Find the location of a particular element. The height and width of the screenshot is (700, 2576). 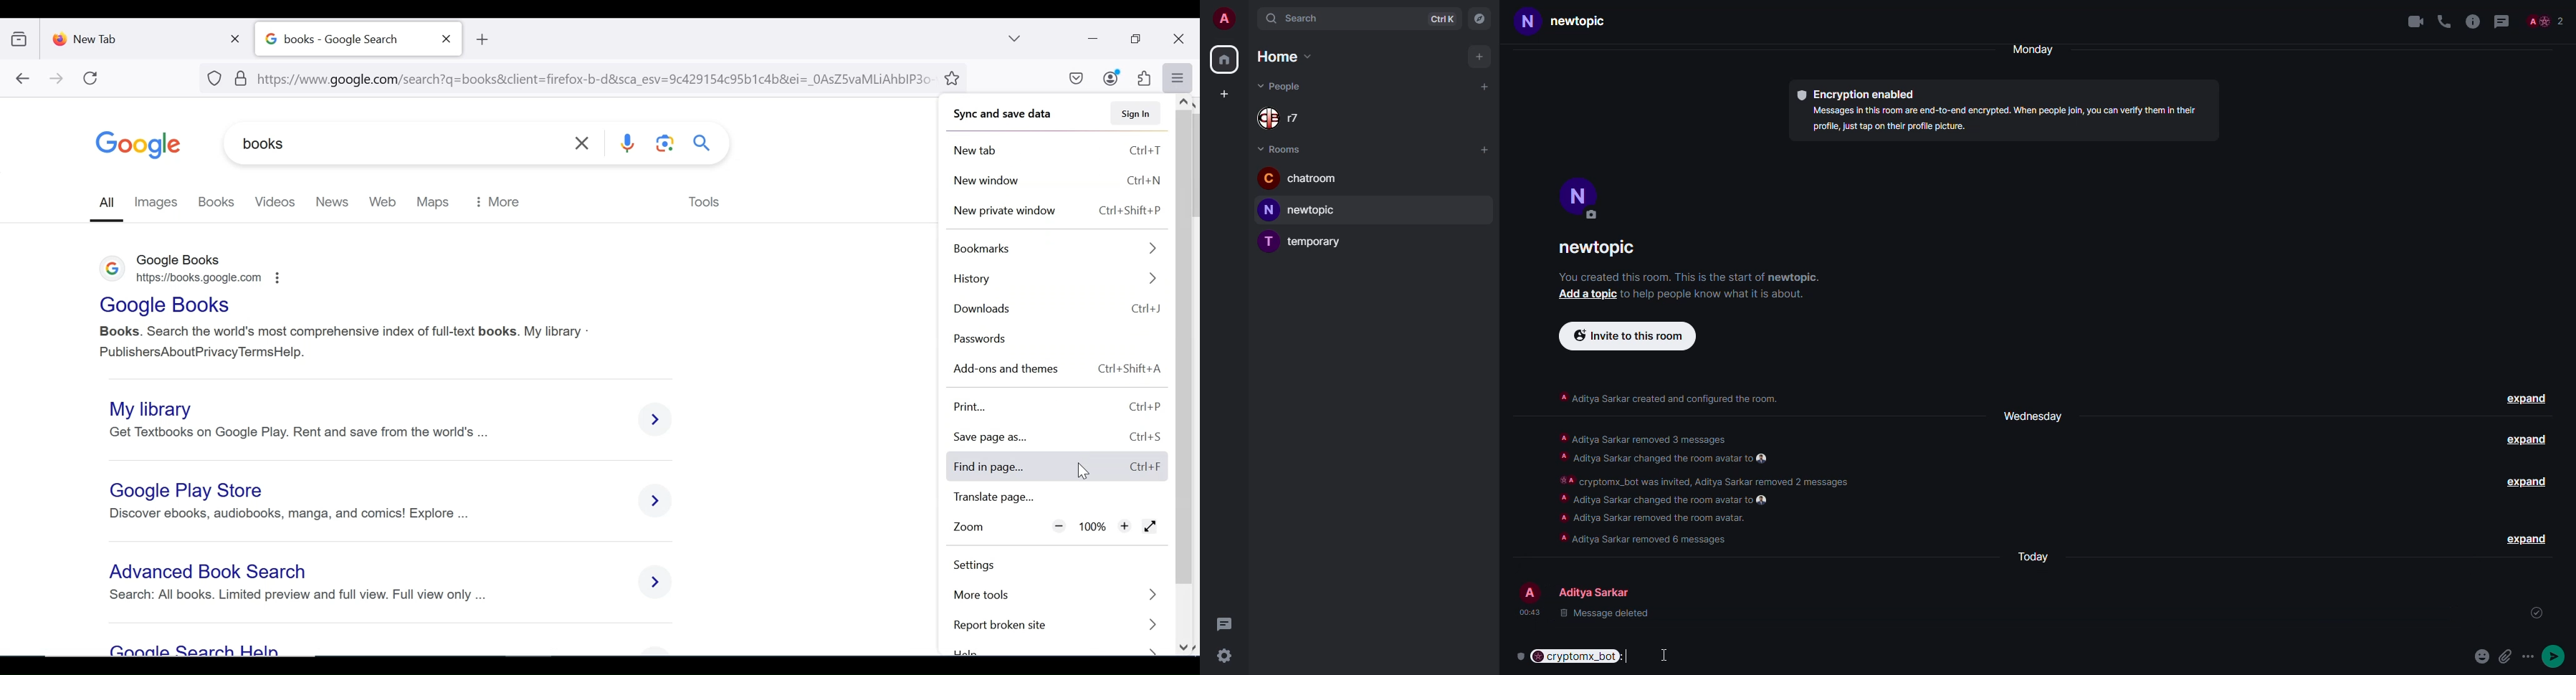

history is located at coordinates (1057, 278).